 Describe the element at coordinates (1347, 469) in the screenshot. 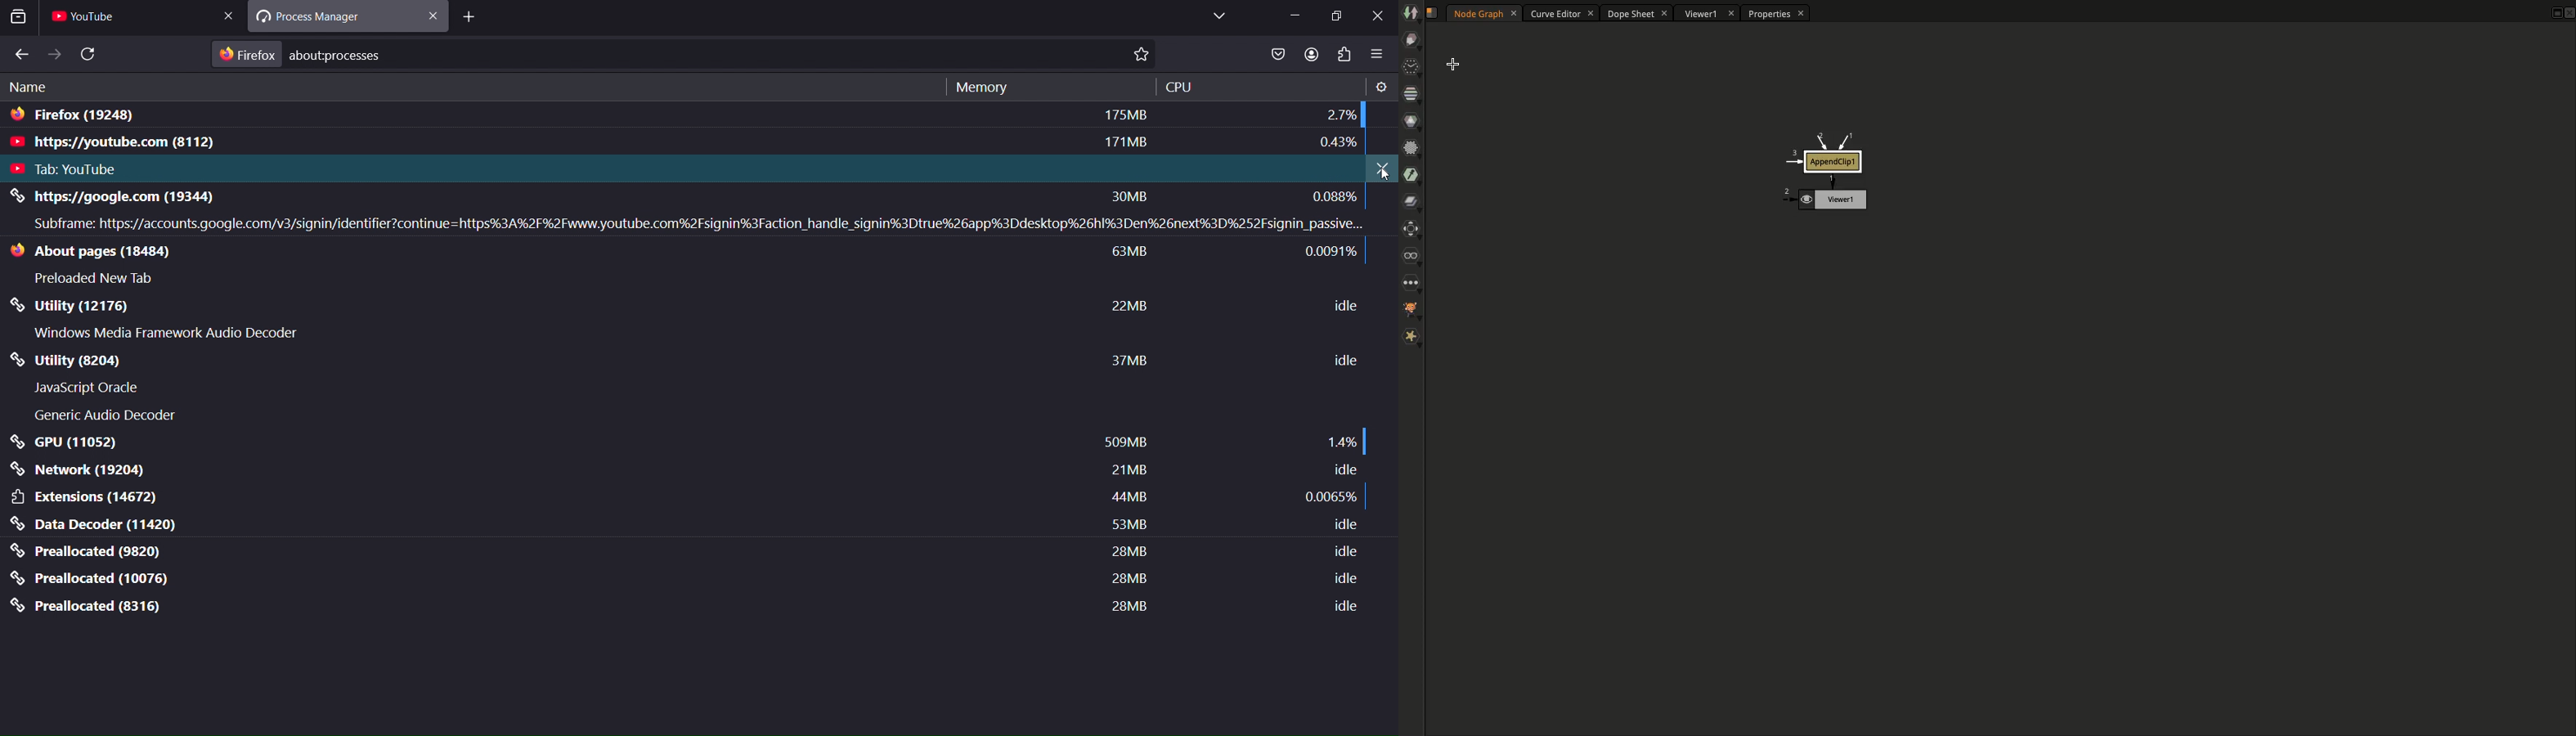

I see `idle` at that location.